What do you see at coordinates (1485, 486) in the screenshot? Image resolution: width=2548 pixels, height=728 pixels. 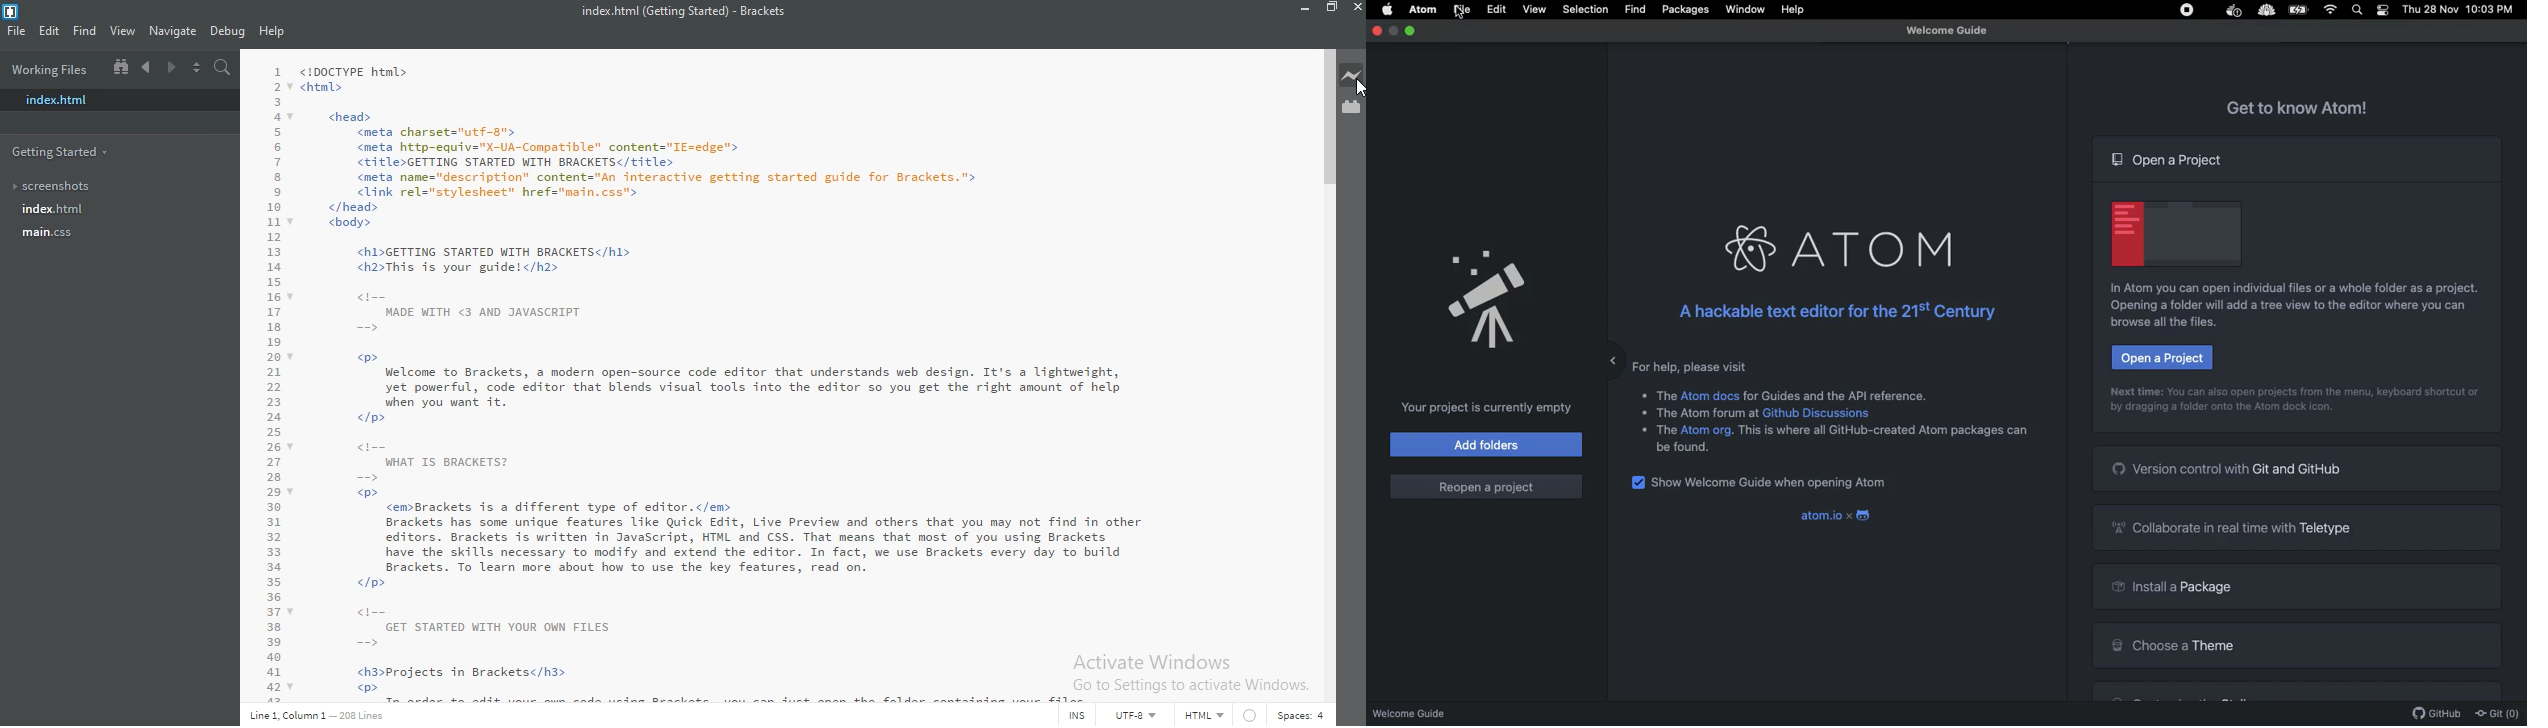 I see `Reopen a project` at bounding box center [1485, 486].